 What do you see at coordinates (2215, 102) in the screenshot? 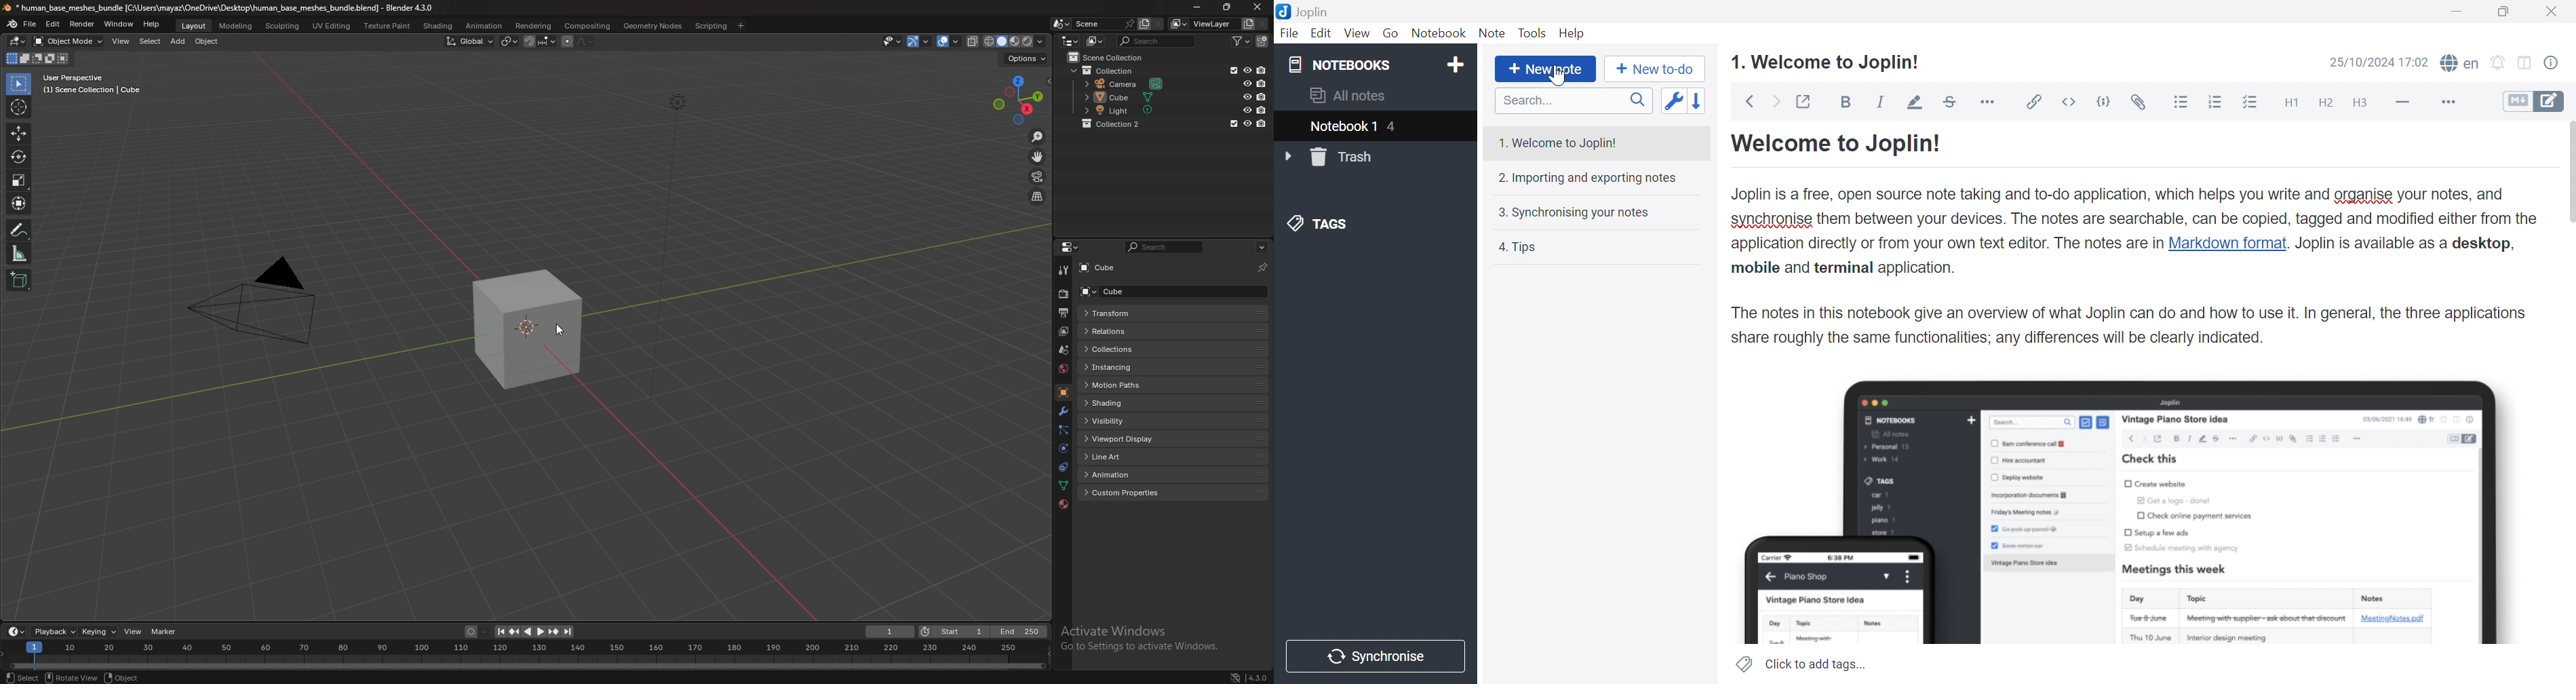
I see `Numbered list` at bounding box center [2215, 102].